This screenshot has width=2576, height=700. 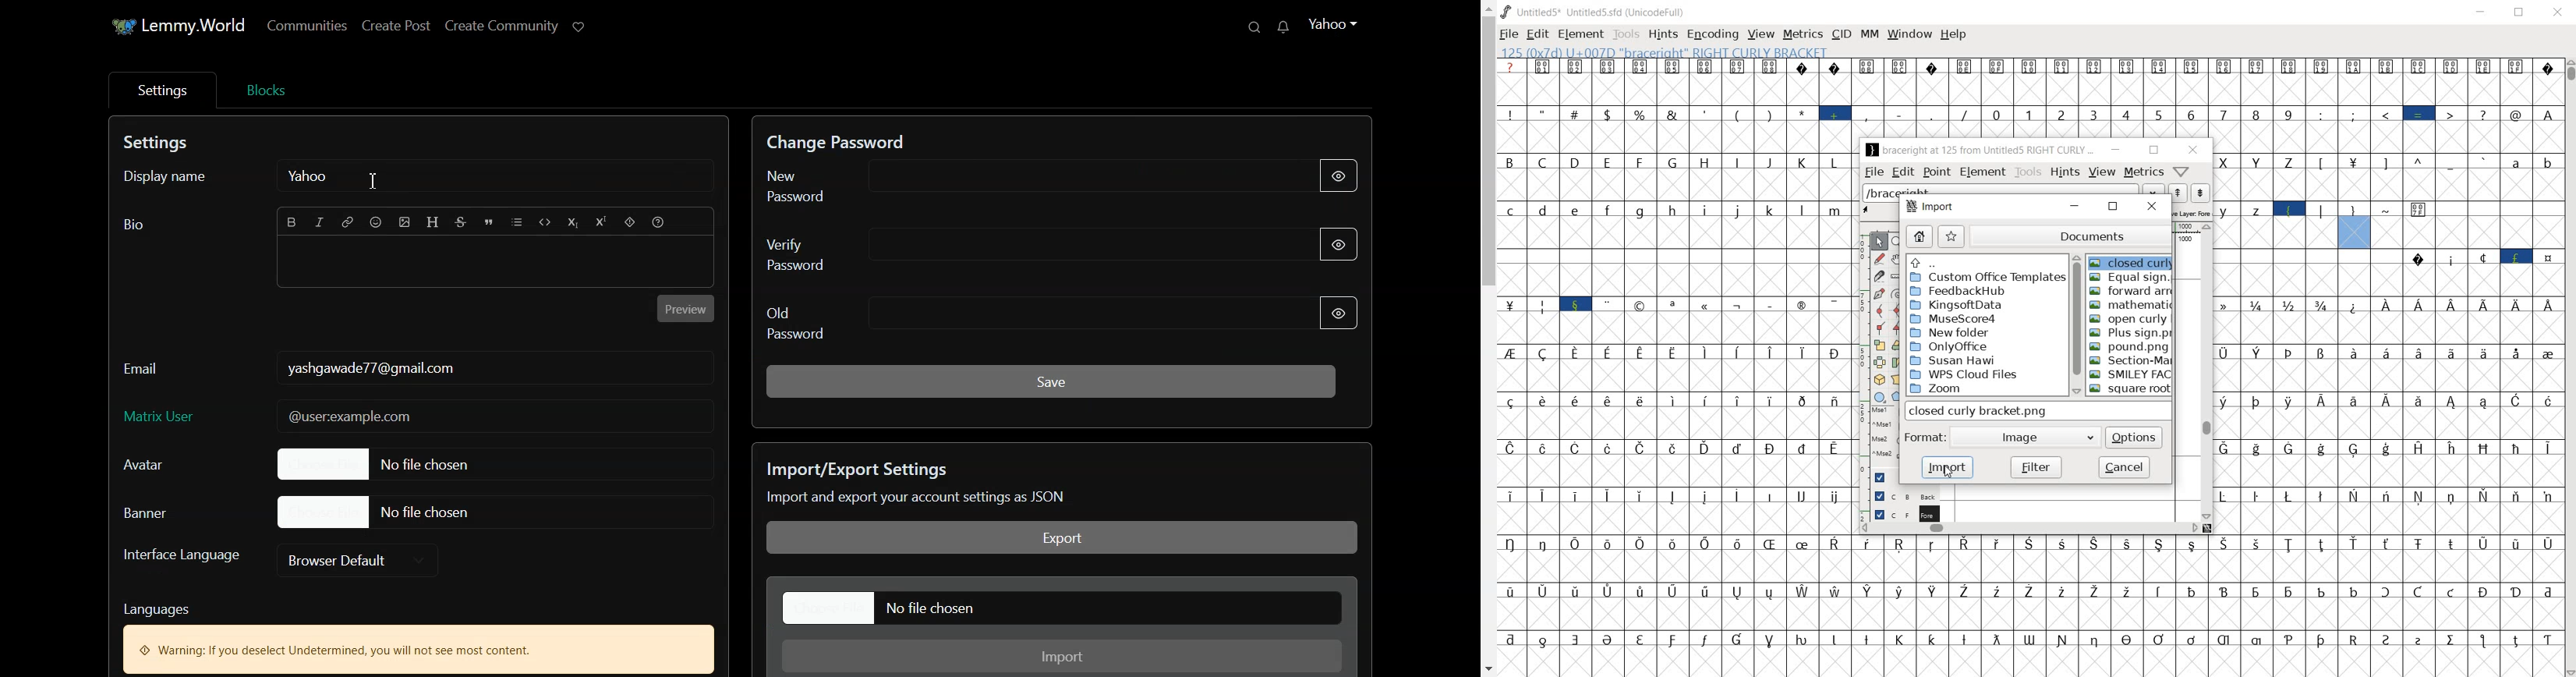 What do you see at coordinates (1982, 173) in the screenshot?
I see `element` at bounding box center [1982, 173].